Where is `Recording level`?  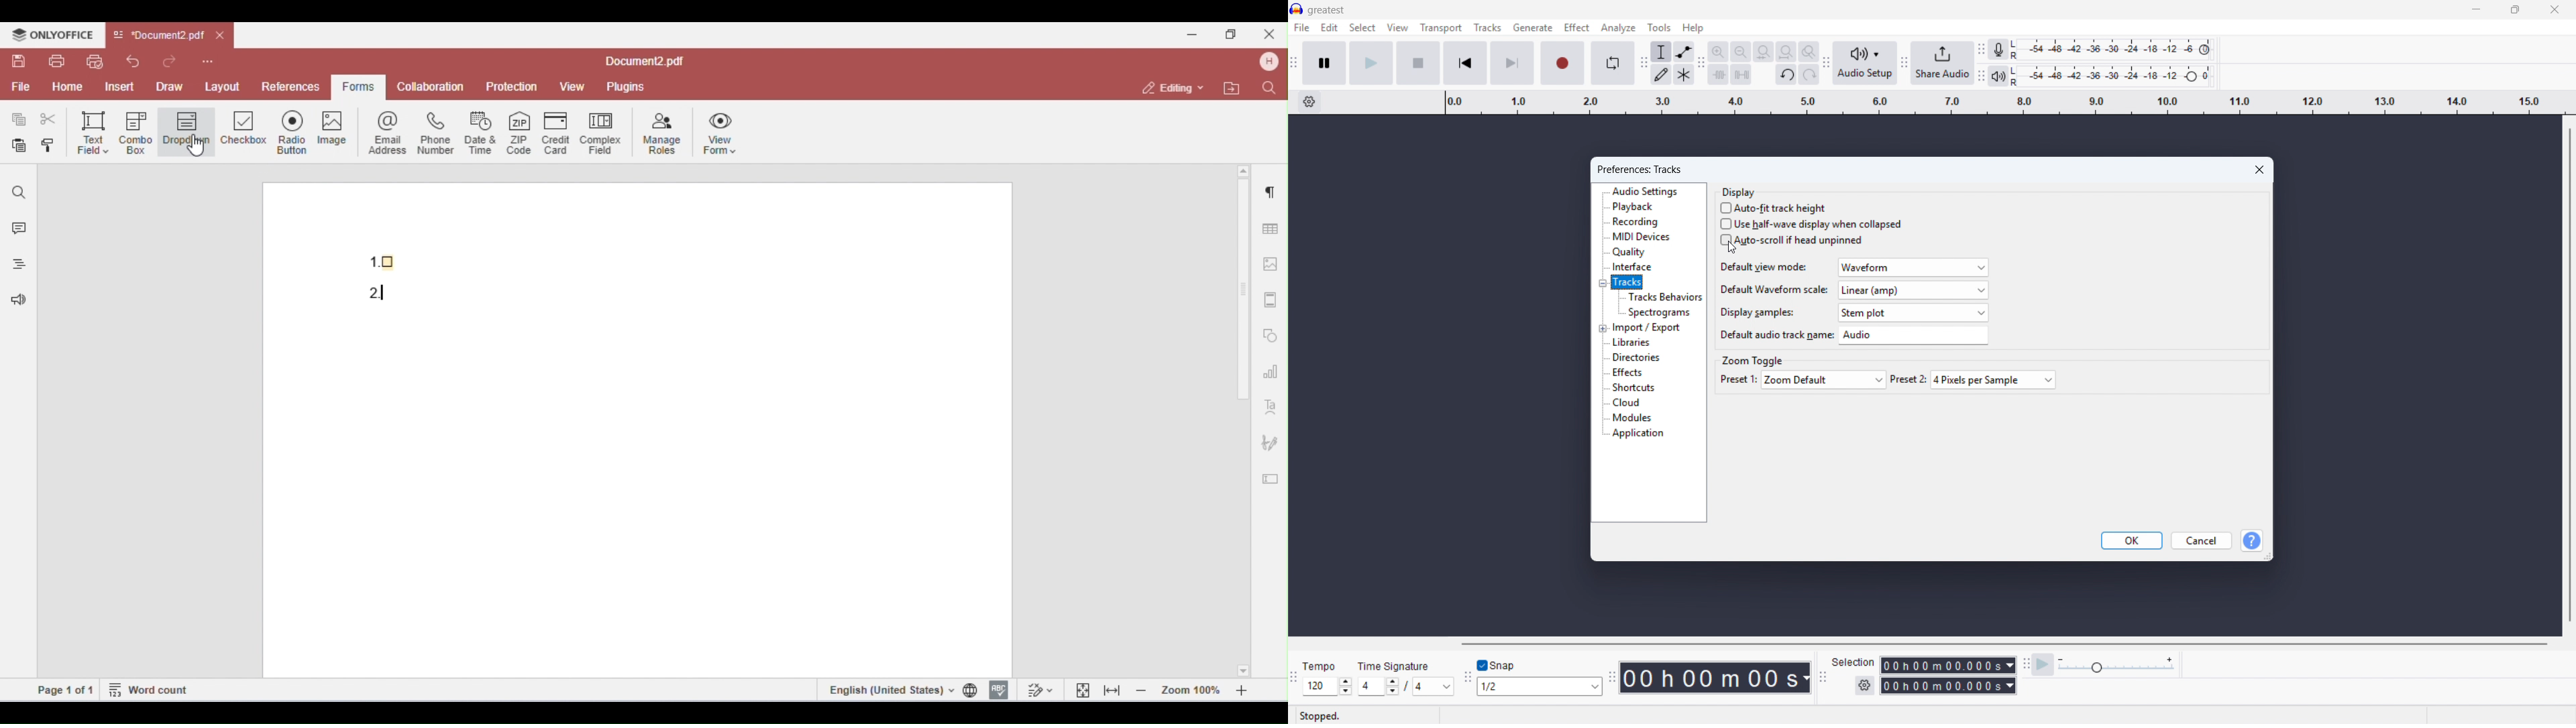
Recording level is located at coordinates (2115, 50).